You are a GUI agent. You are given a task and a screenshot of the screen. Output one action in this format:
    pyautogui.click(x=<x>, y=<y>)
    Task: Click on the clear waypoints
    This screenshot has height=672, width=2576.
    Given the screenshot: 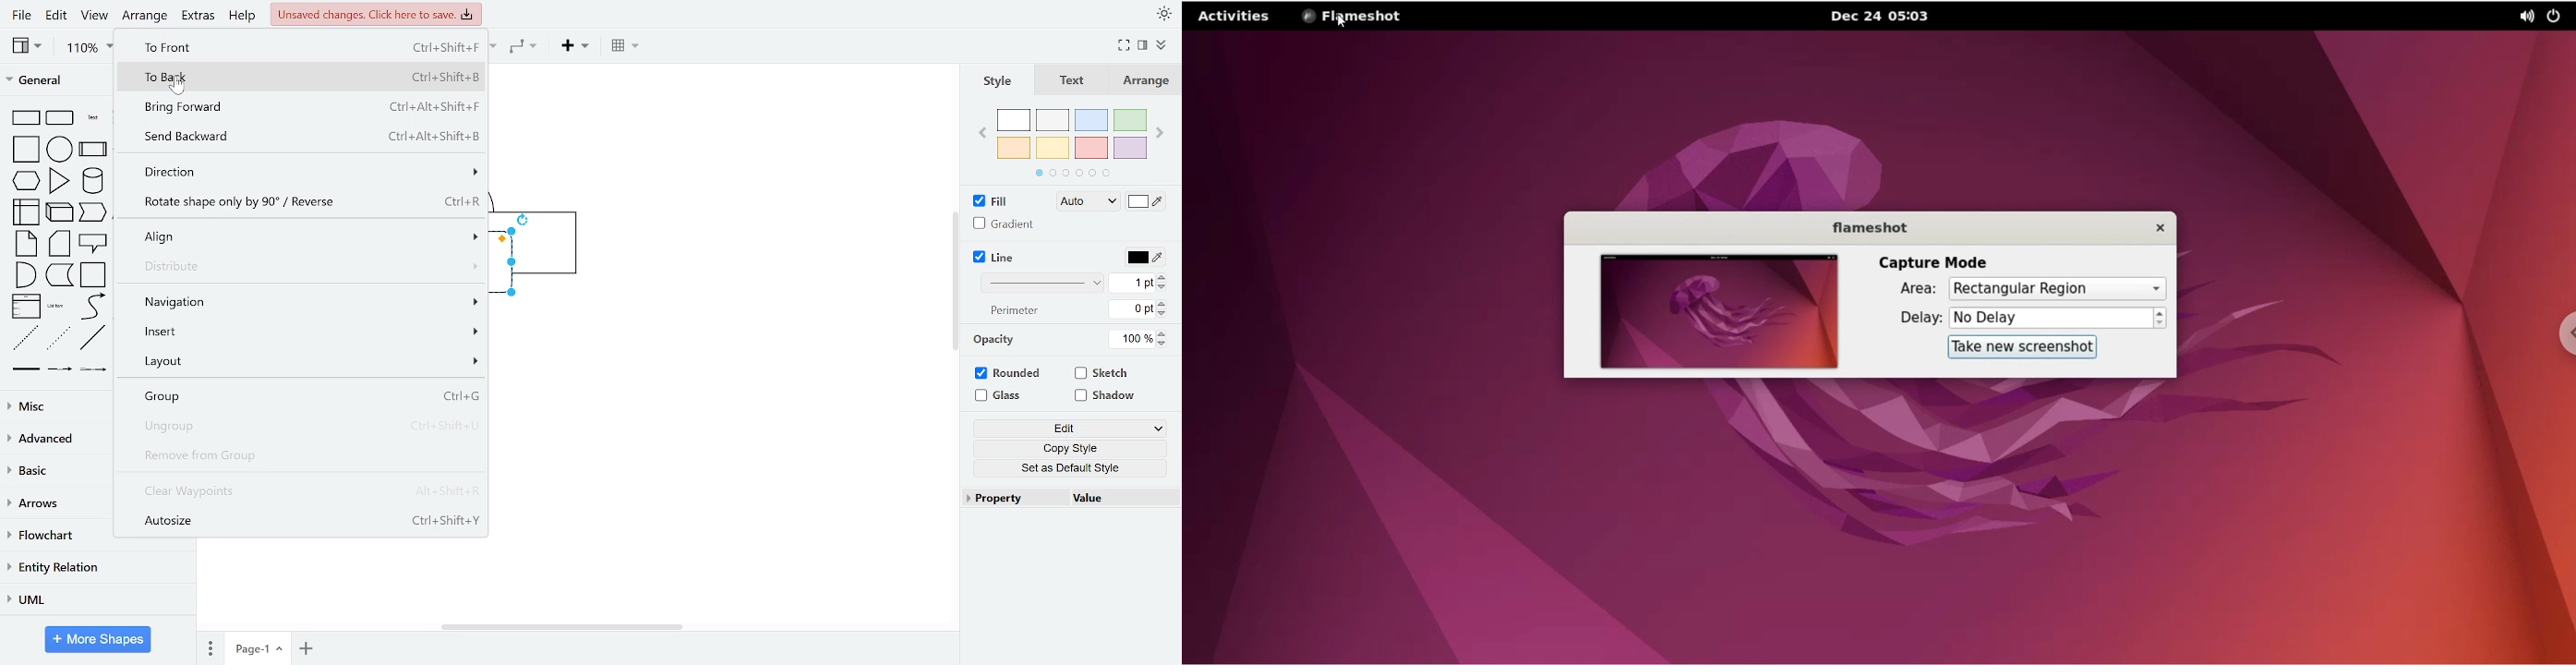 What is the action you would take?
    pyautogui.click(x=304, y=491)
    